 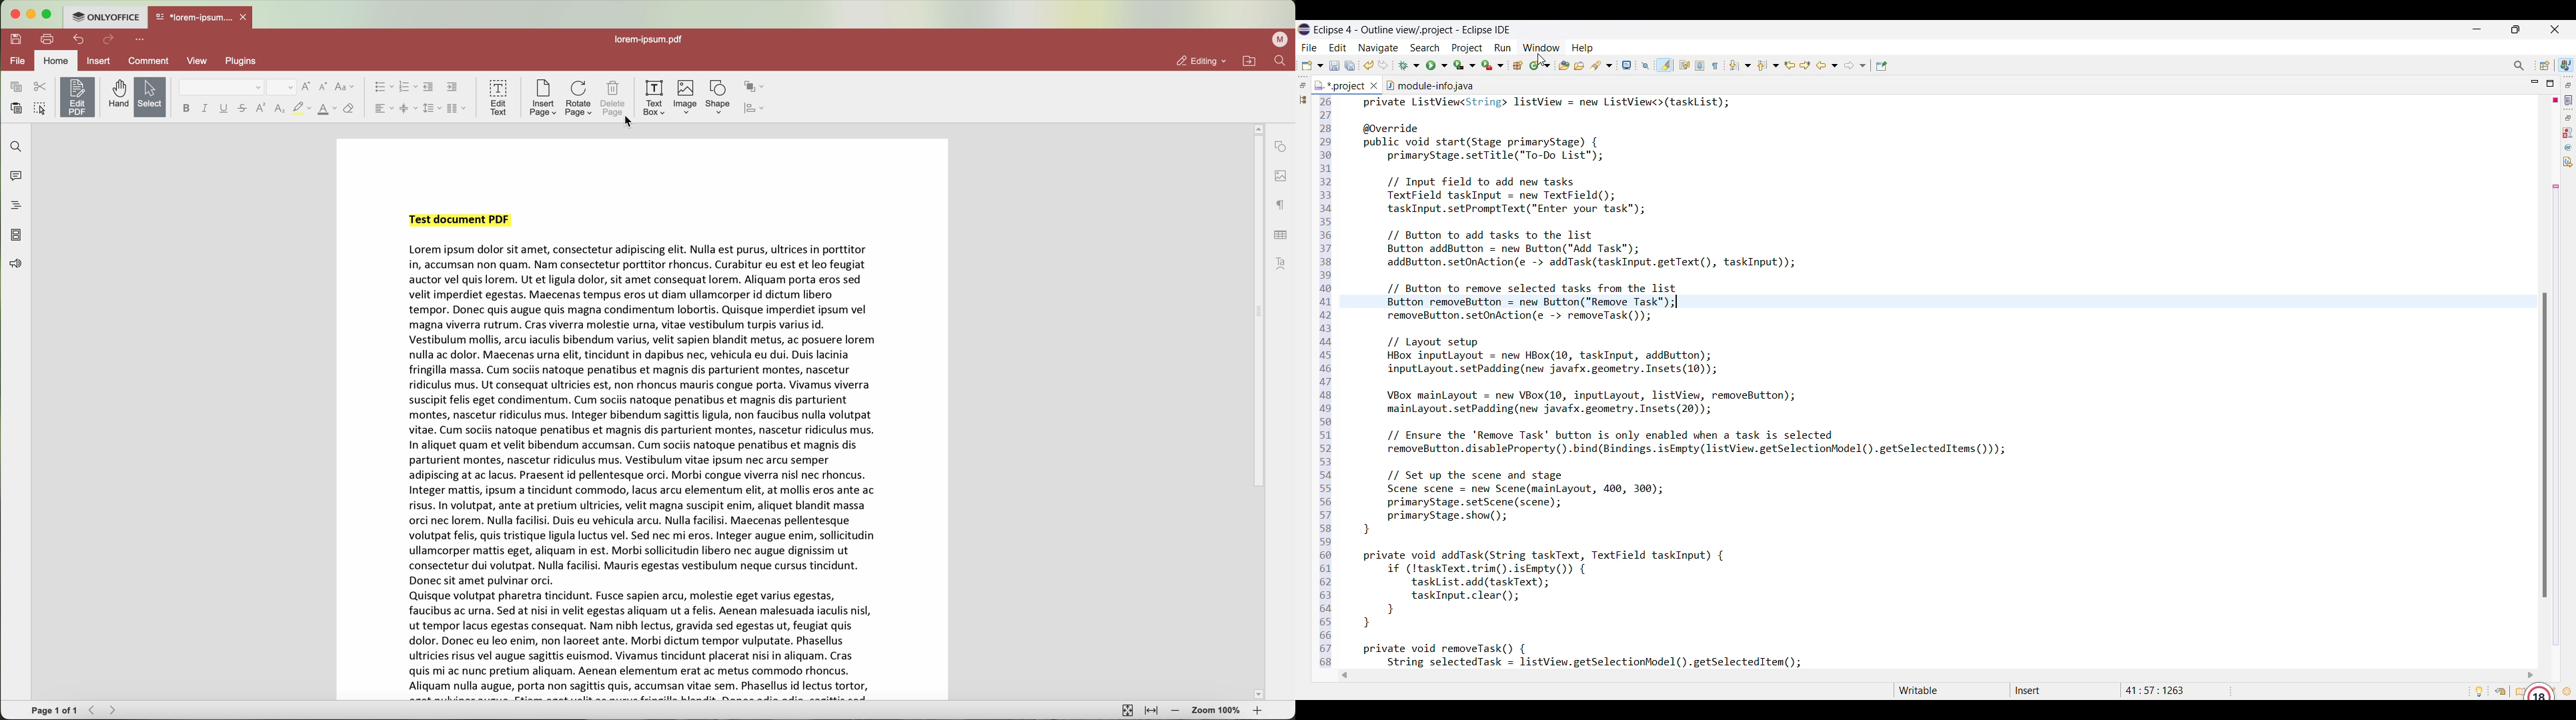 I want to click on bulleted, so click(x=384, y=87).